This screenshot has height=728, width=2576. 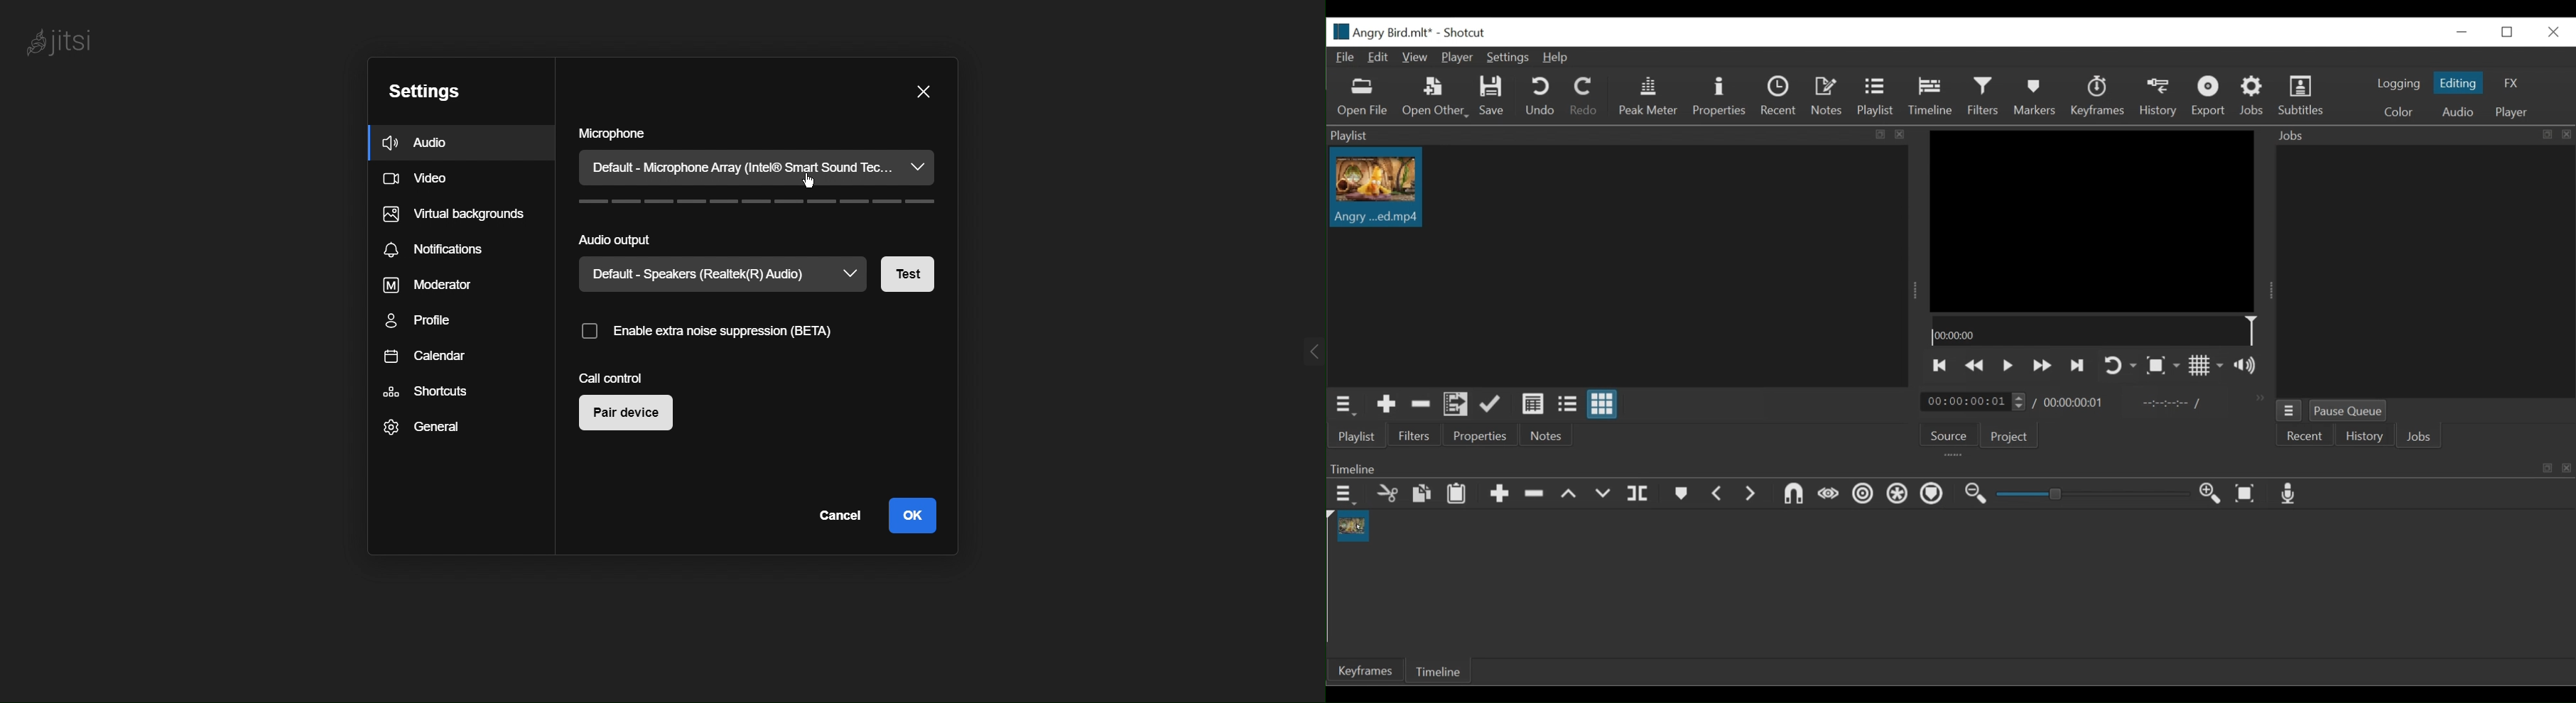 I want to click on Next Marker, so click(x=1750, y=495).